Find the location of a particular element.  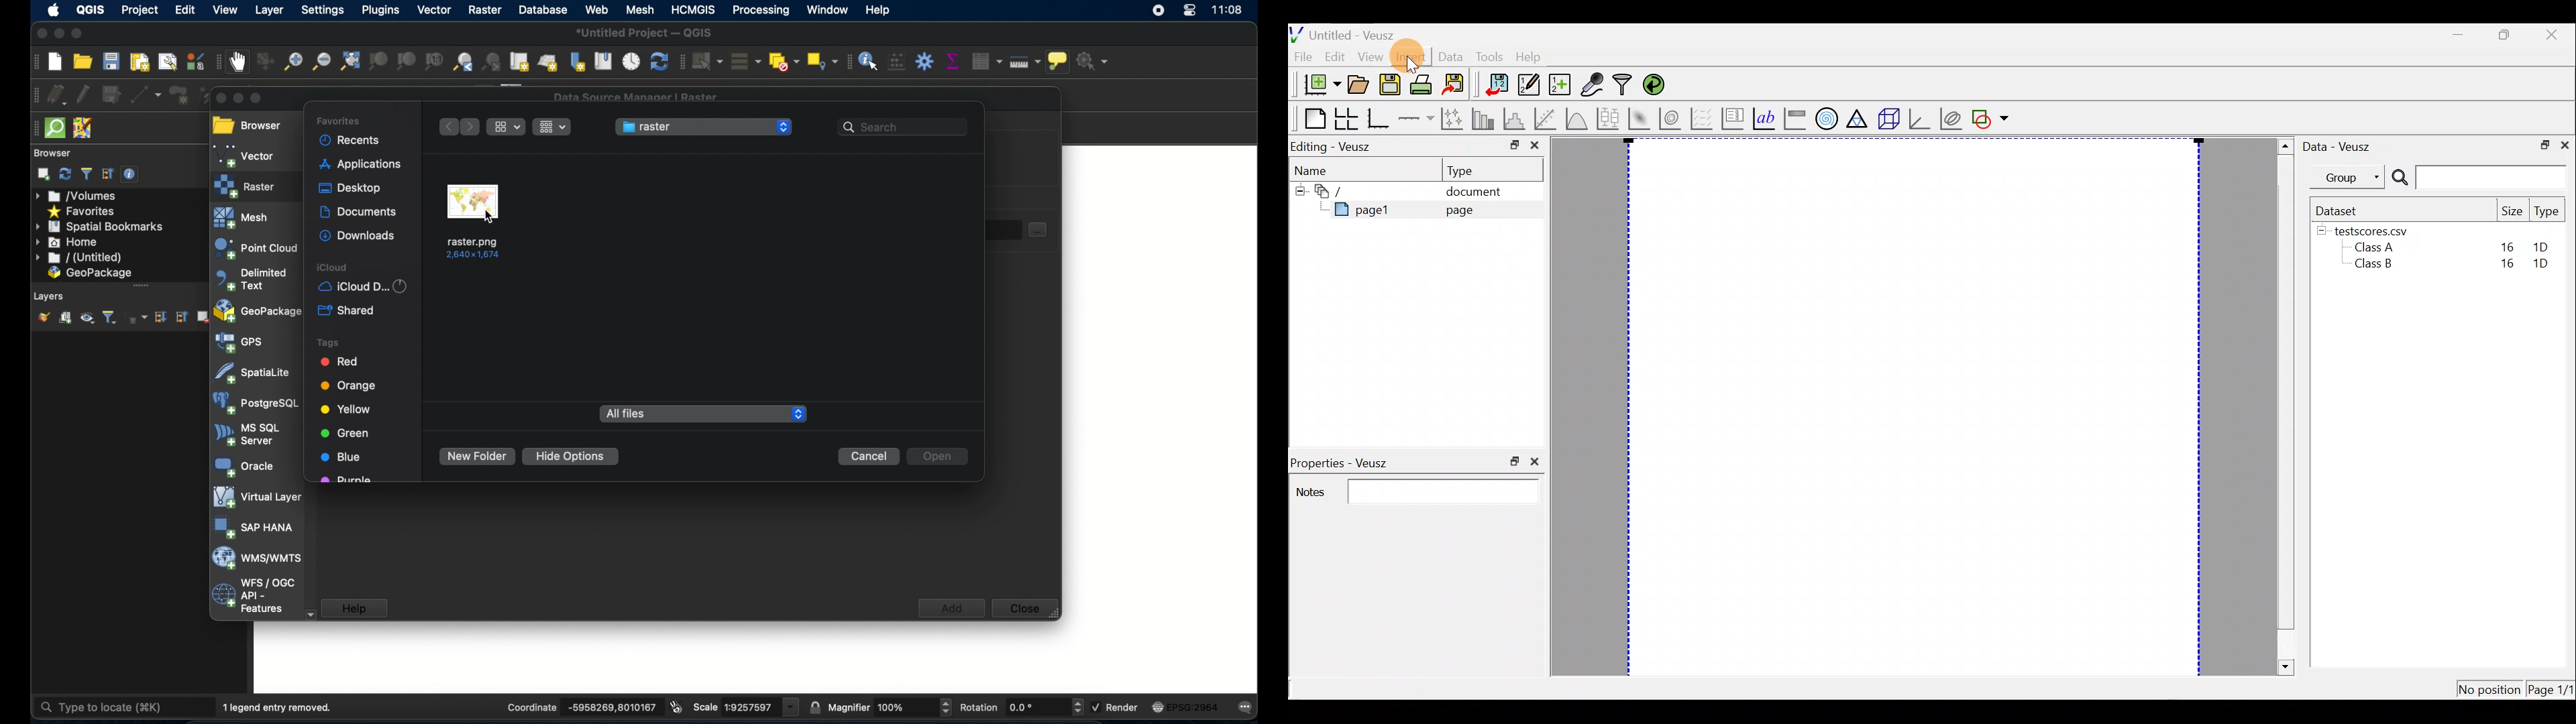

gps is located at coordinates (239, 344).